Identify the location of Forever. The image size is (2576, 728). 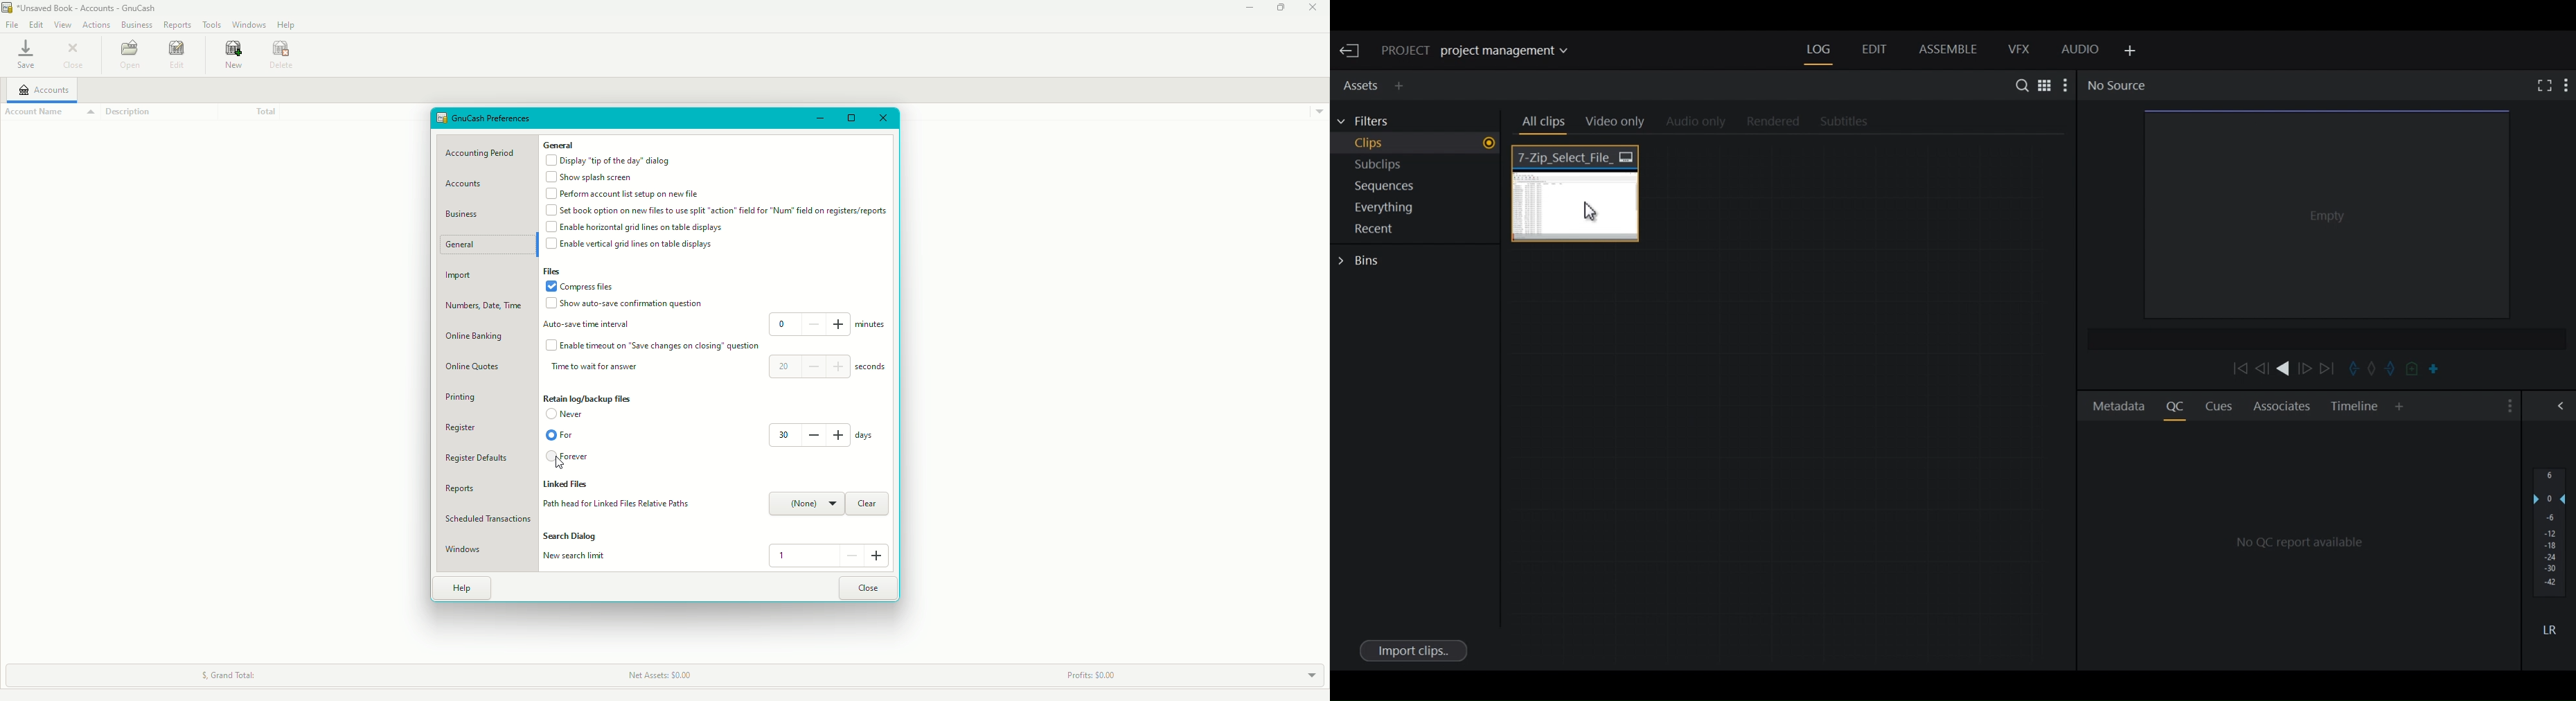
(569, 459).